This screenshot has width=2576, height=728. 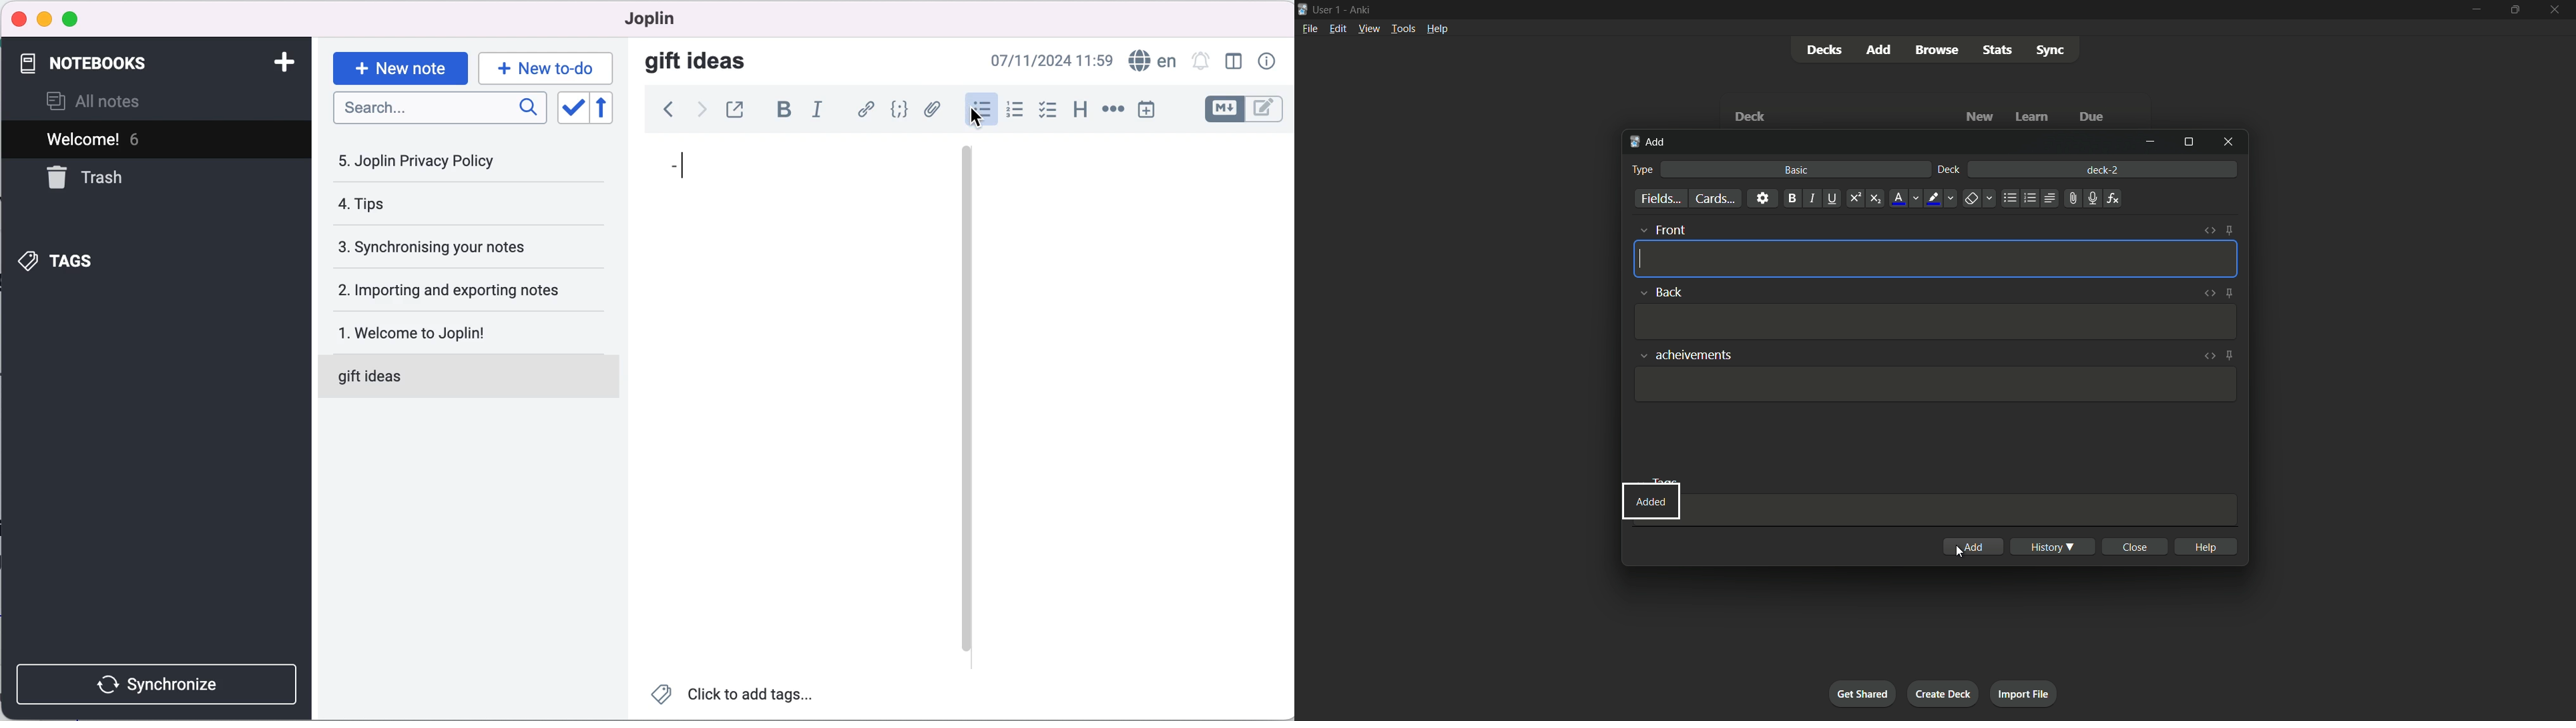 What do you see at coordinates (1152, 61) in the screenshot?
I see `language` at bounding box center [1152, 61].